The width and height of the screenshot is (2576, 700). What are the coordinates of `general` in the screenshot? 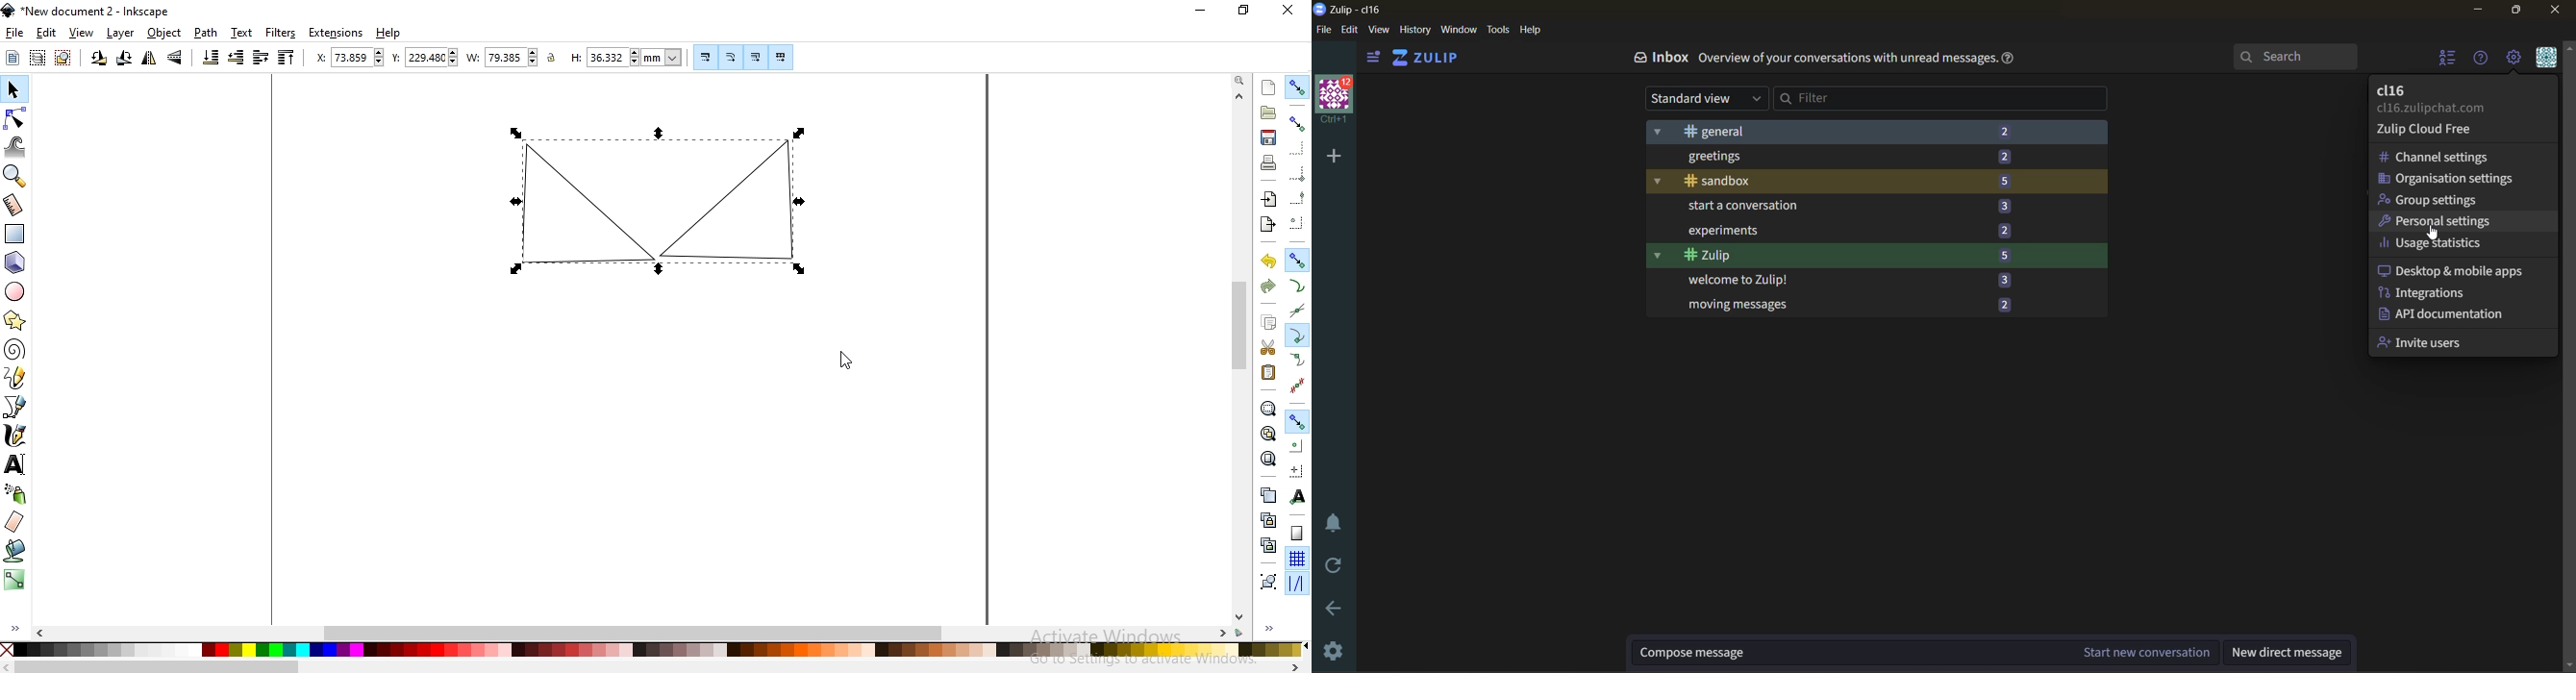 It's located at (1840, 131).